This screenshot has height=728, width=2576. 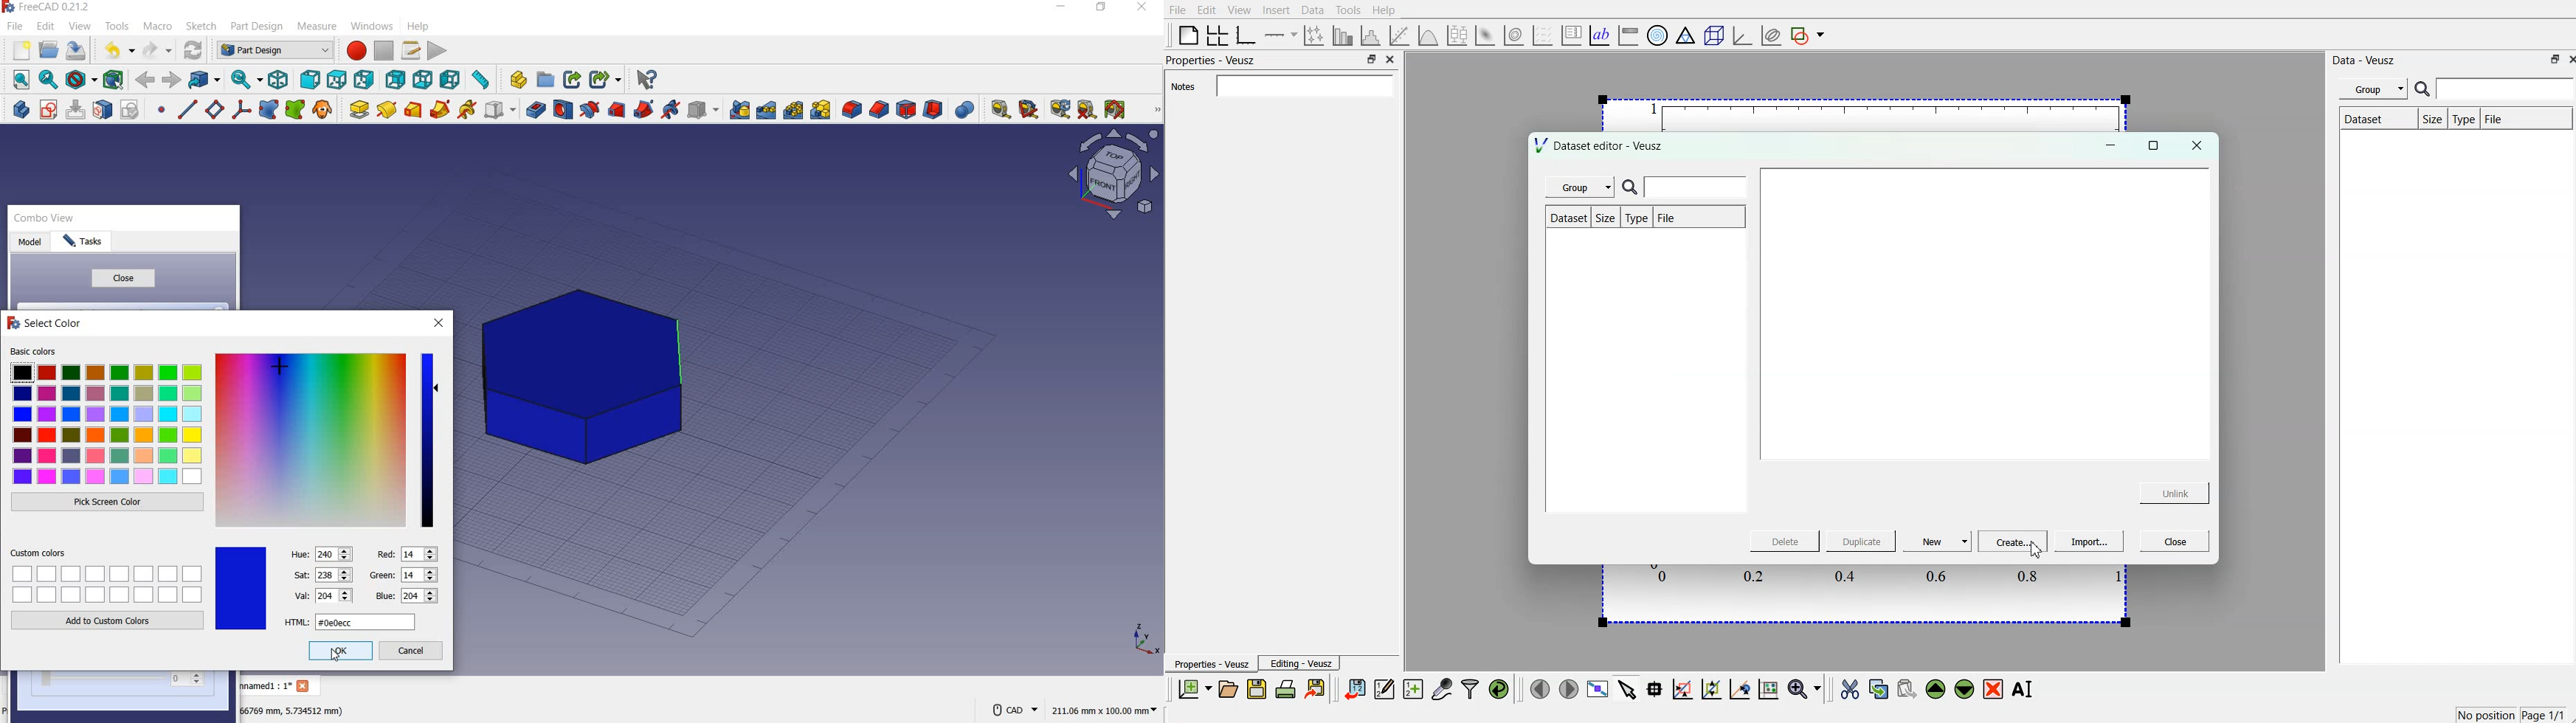 What do you see at coordinates (281, 81) in the screenshot?
I see `isometric` at bounding box center [281, 81].